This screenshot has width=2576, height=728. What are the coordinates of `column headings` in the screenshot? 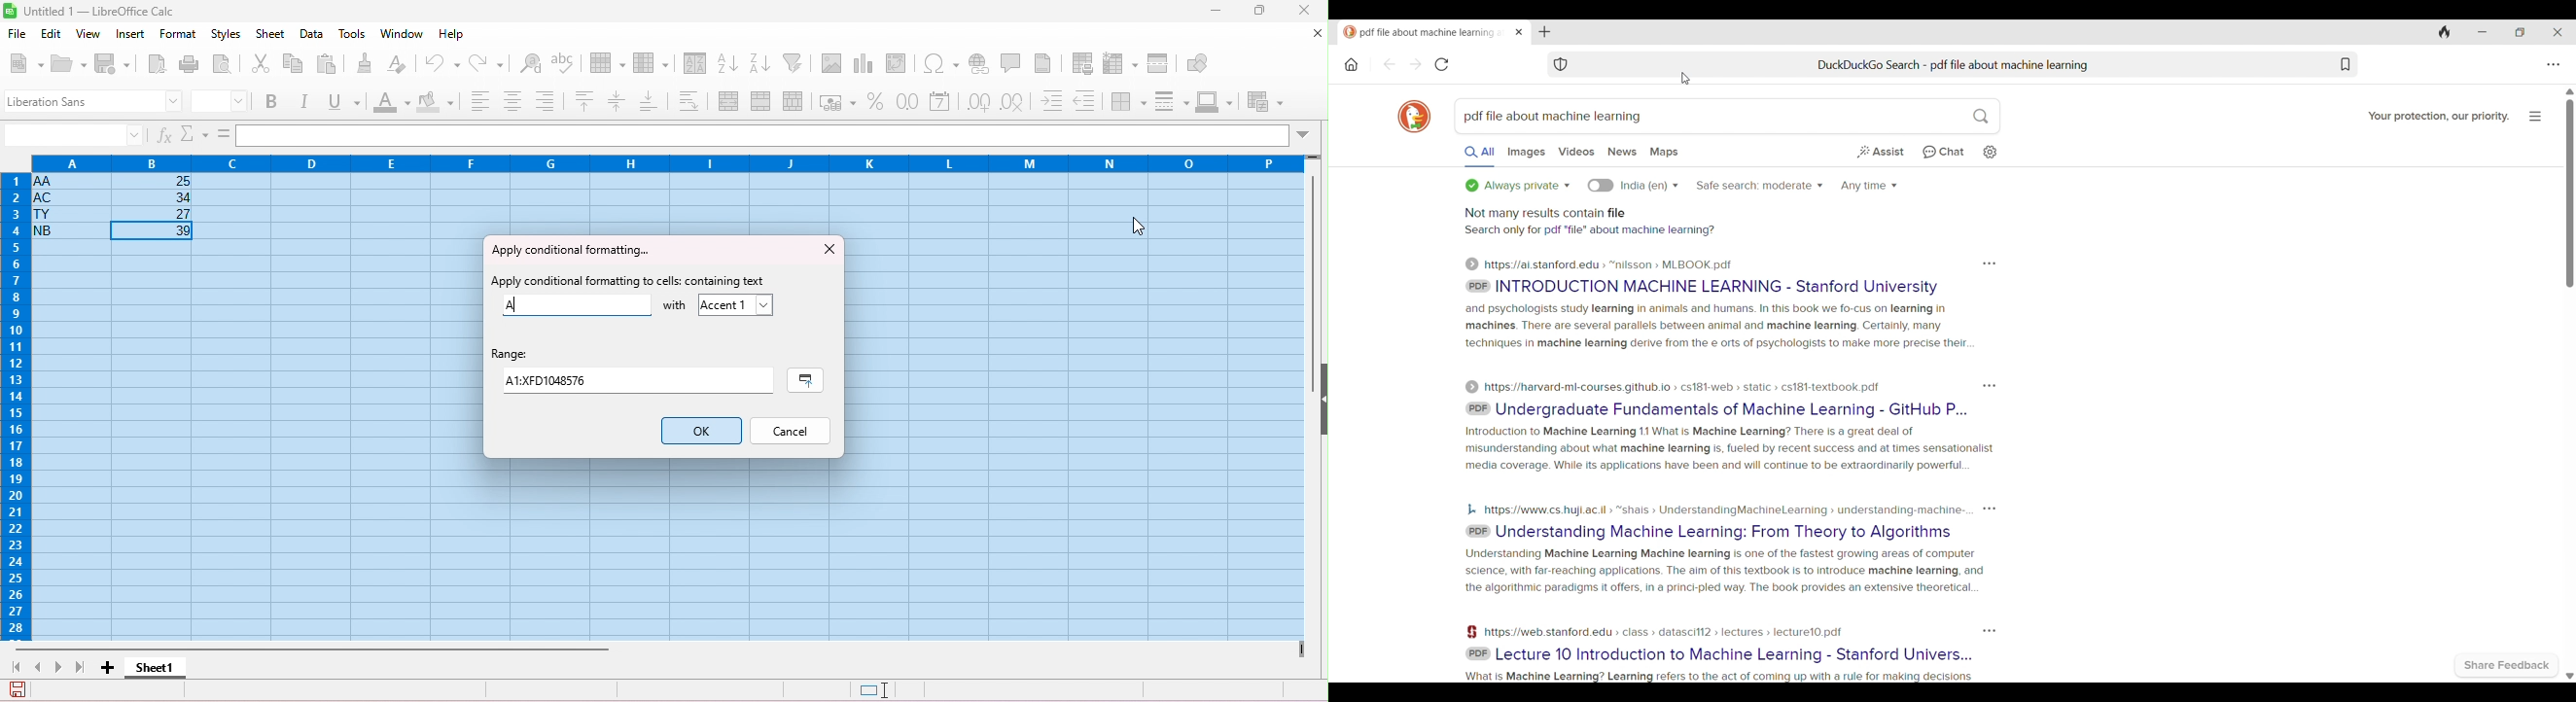 It's located at (661, 163).